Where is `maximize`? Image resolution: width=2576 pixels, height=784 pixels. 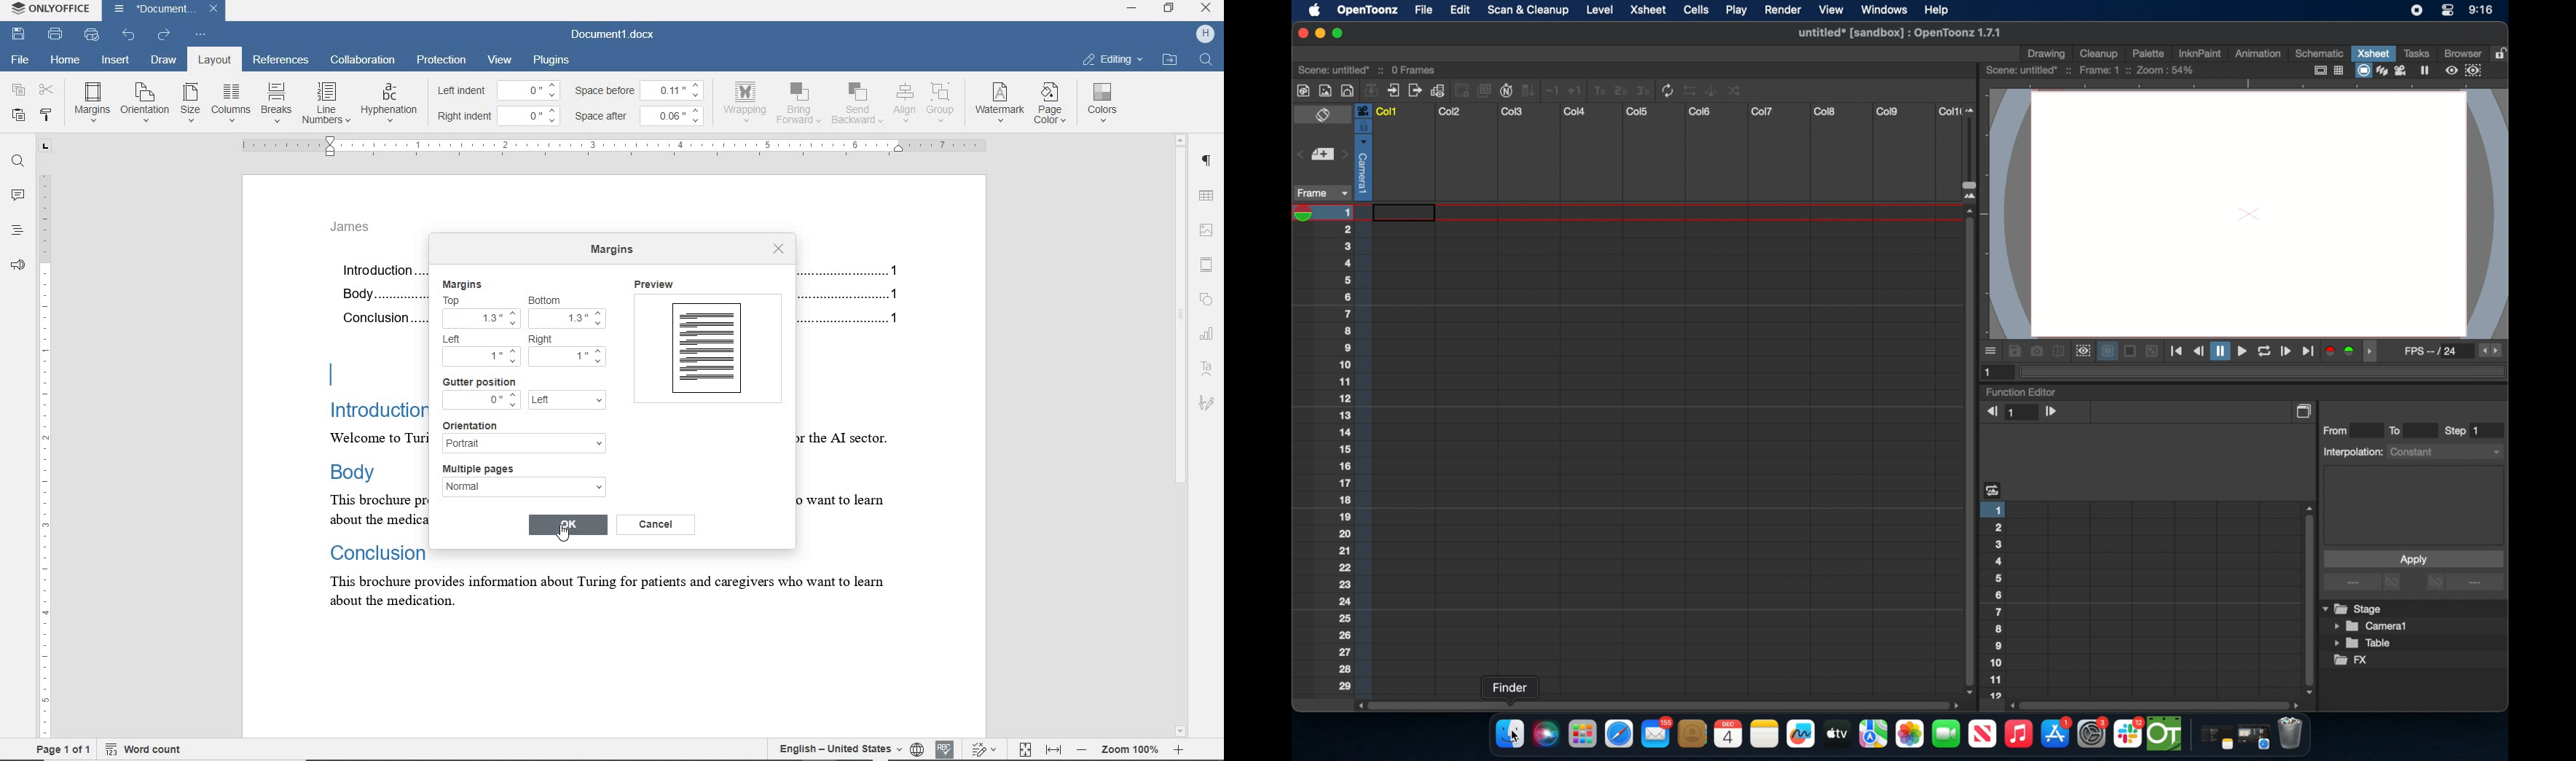 maximize is located at coordinates (1339, 33).